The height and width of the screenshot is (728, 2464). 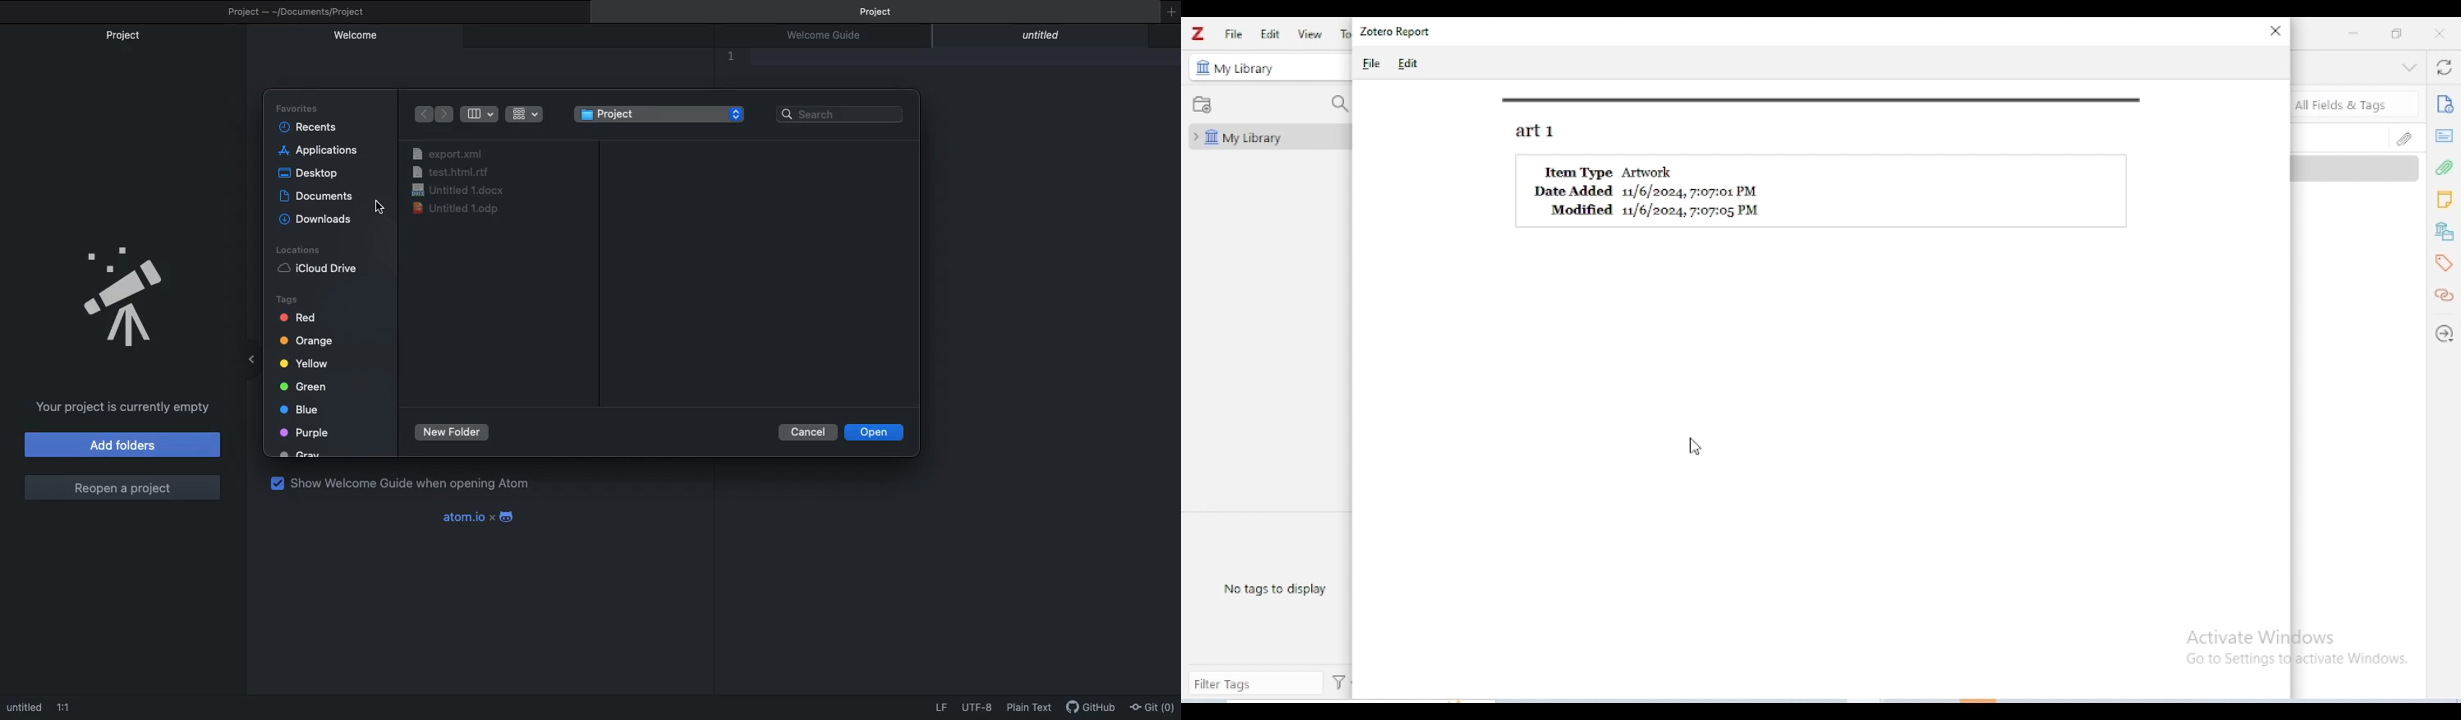 I want to click on Plain text, so click(x=1033, y=708).